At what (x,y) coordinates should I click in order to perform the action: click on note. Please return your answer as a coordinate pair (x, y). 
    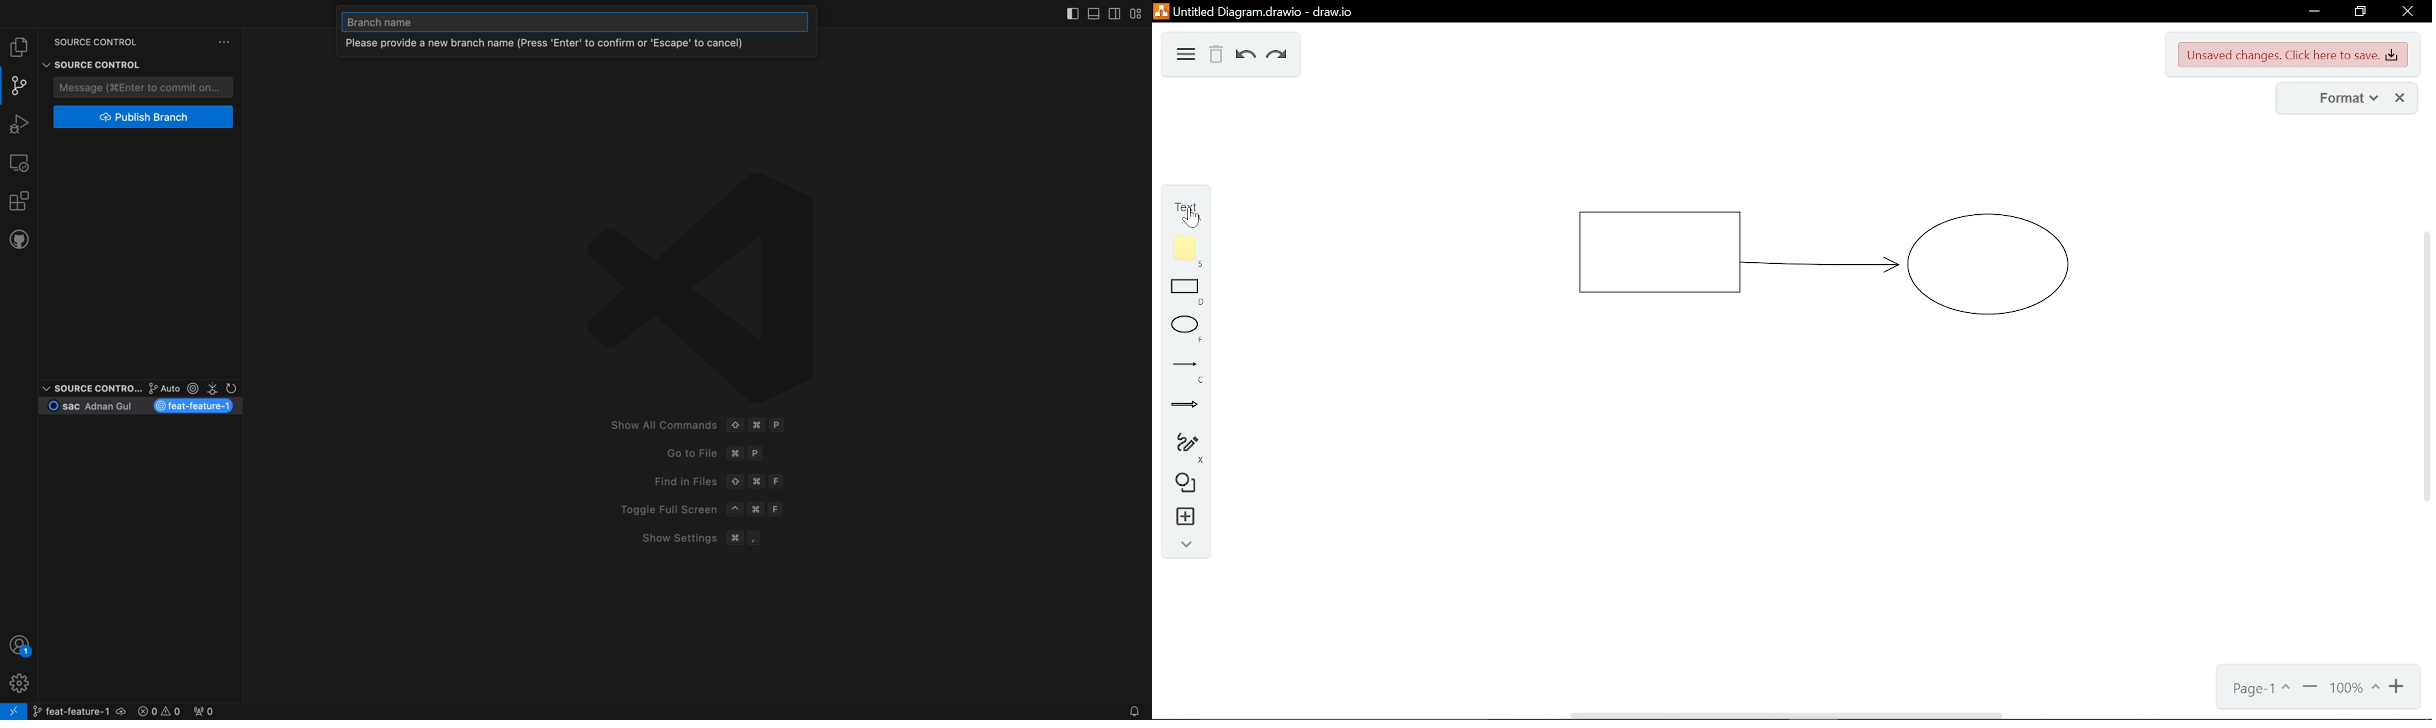
    Looking at the image, I should click on (1189, 252).